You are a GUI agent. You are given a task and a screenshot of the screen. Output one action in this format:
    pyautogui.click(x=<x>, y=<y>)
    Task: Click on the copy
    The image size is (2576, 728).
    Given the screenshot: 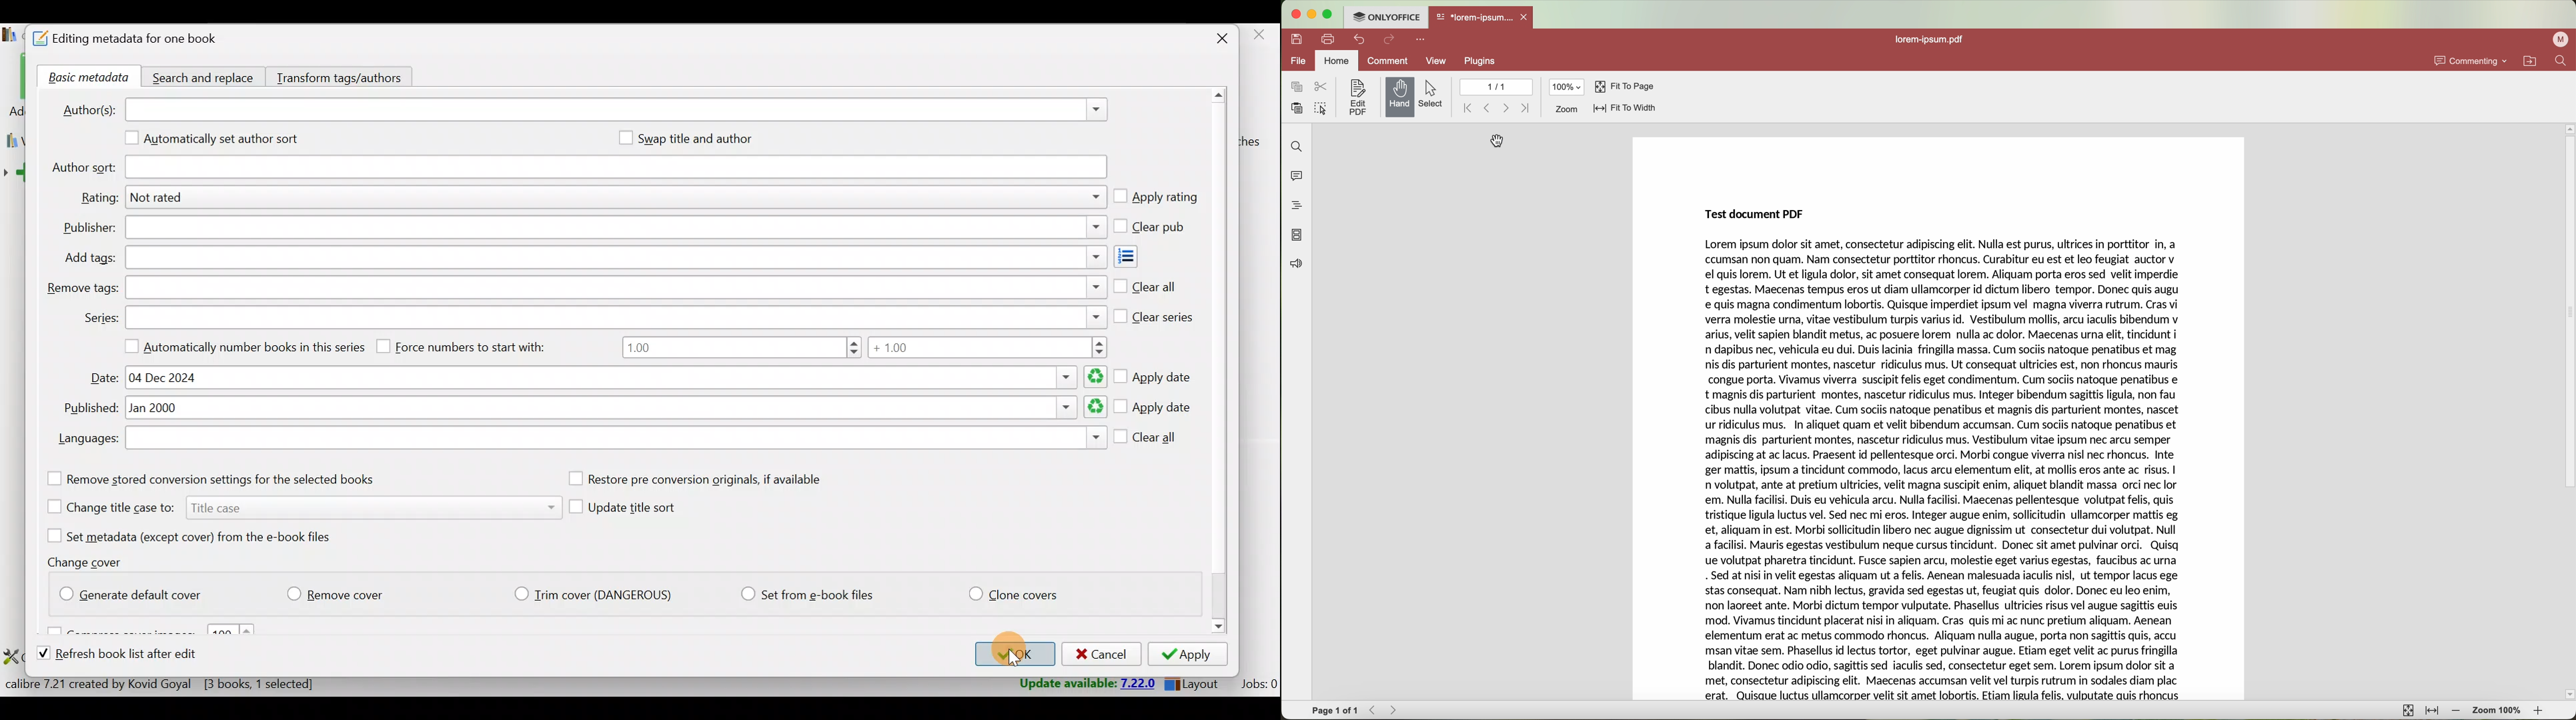 What is the action you would take?
    pyautogui.click(x=1294, y=87)
    